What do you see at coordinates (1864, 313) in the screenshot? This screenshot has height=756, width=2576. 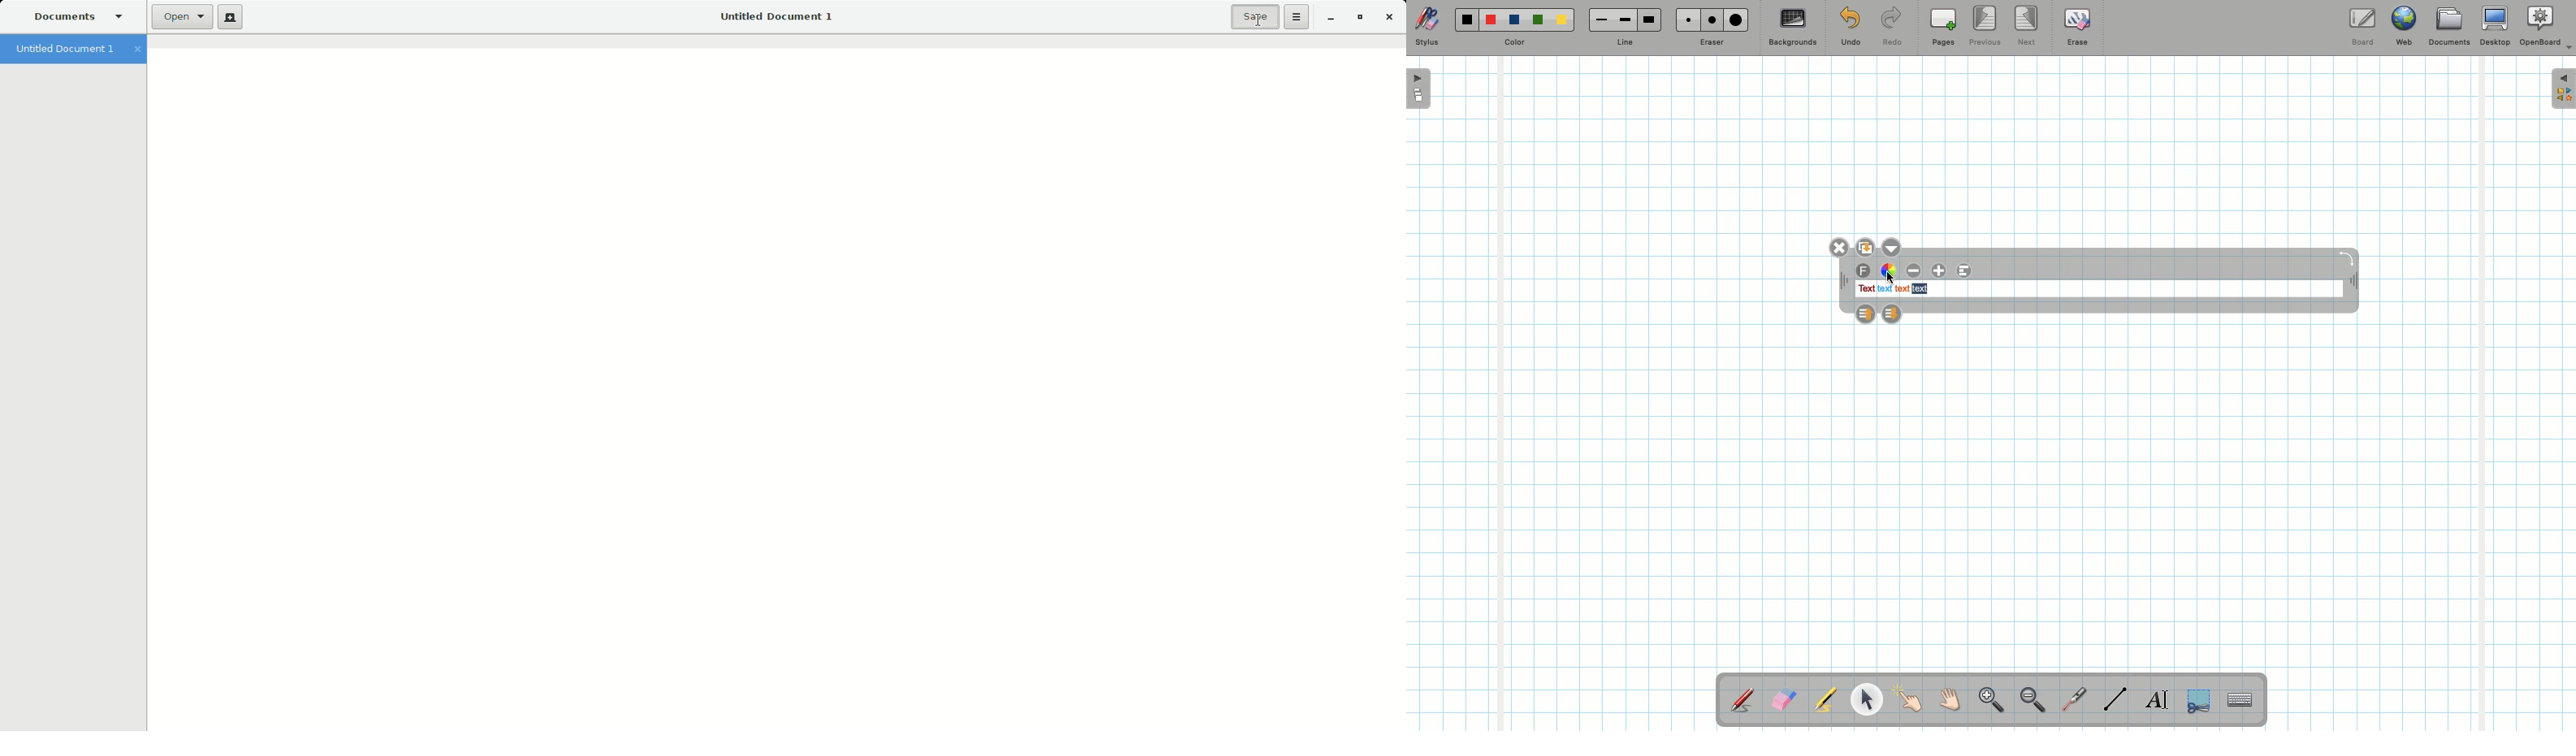 I see `Layer up` at bounding box center [1864, 313].